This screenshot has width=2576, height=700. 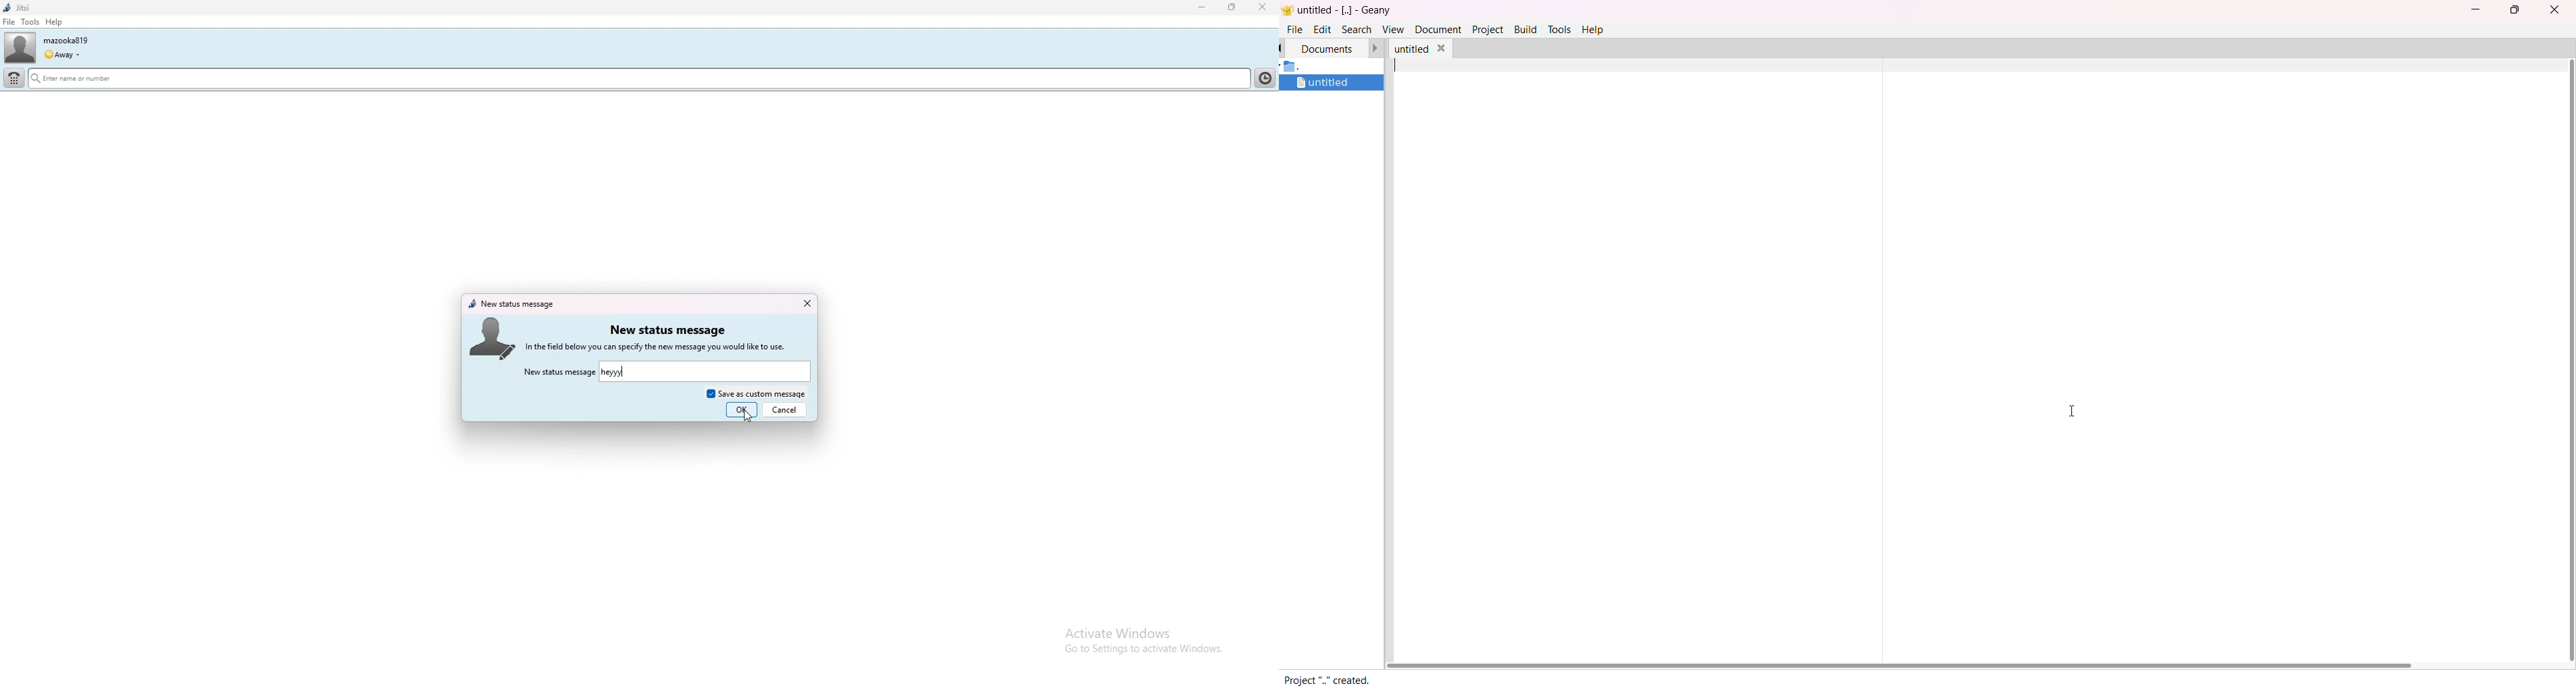 I want to click on back, so click(x=1283, y=48).